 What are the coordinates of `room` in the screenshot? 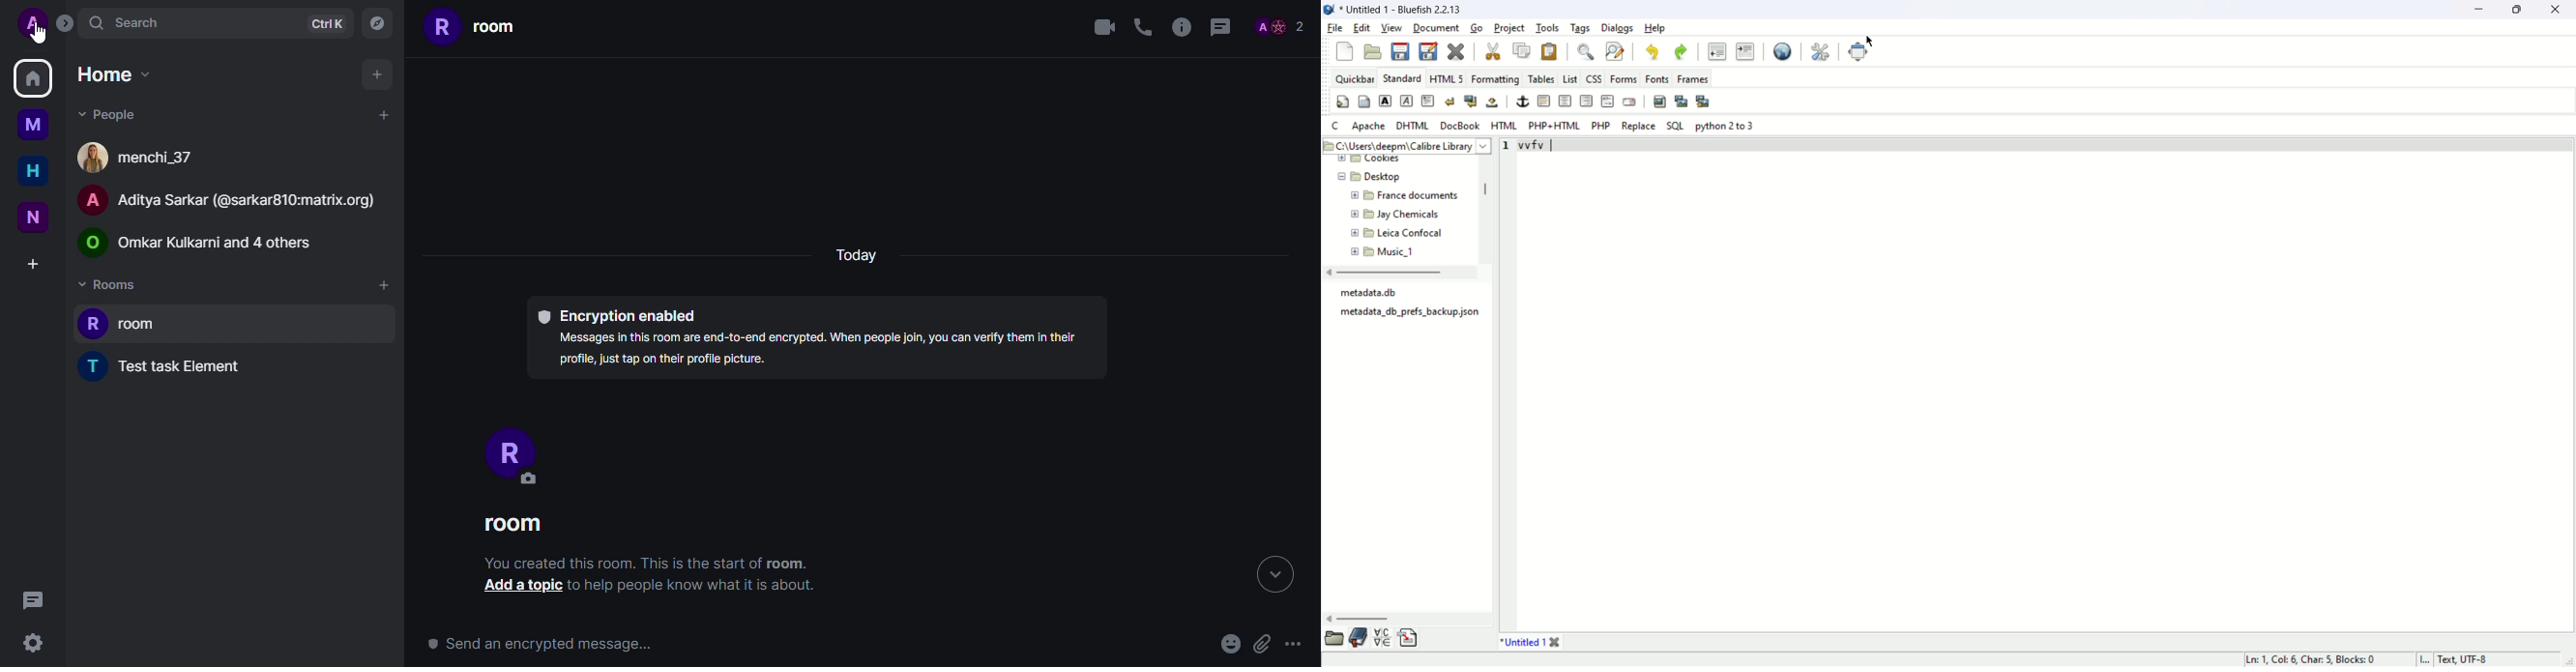 It's located at (512, 525).